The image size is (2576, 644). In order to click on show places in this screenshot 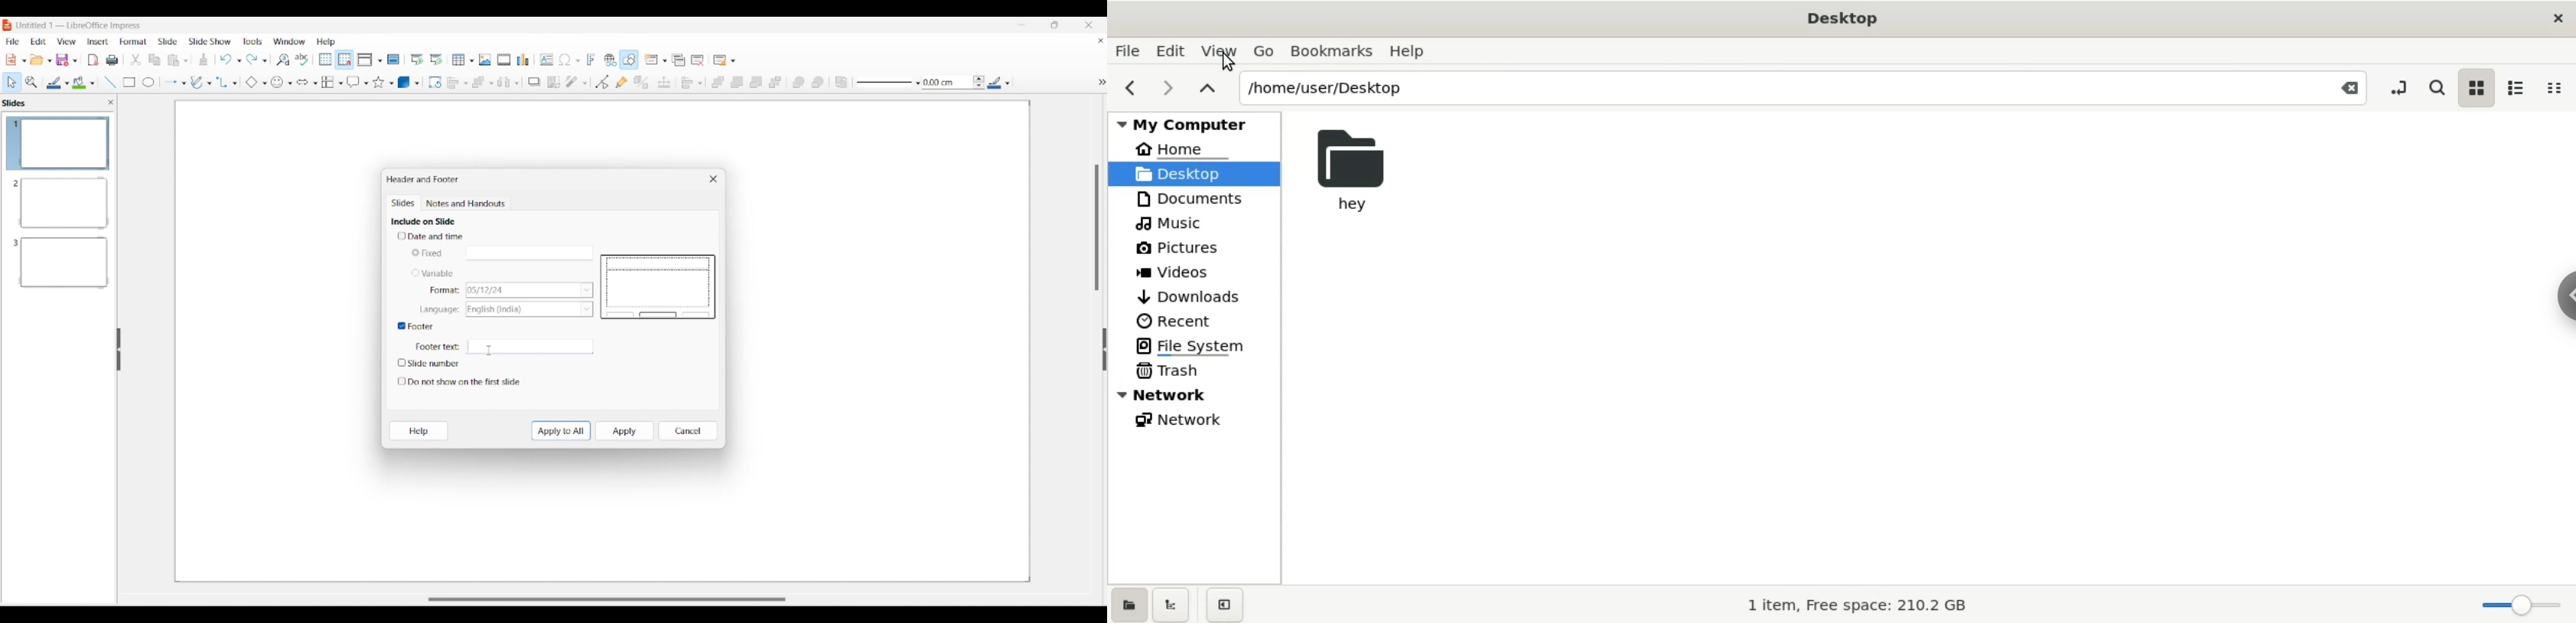, I will do `click(1127, 605)`.